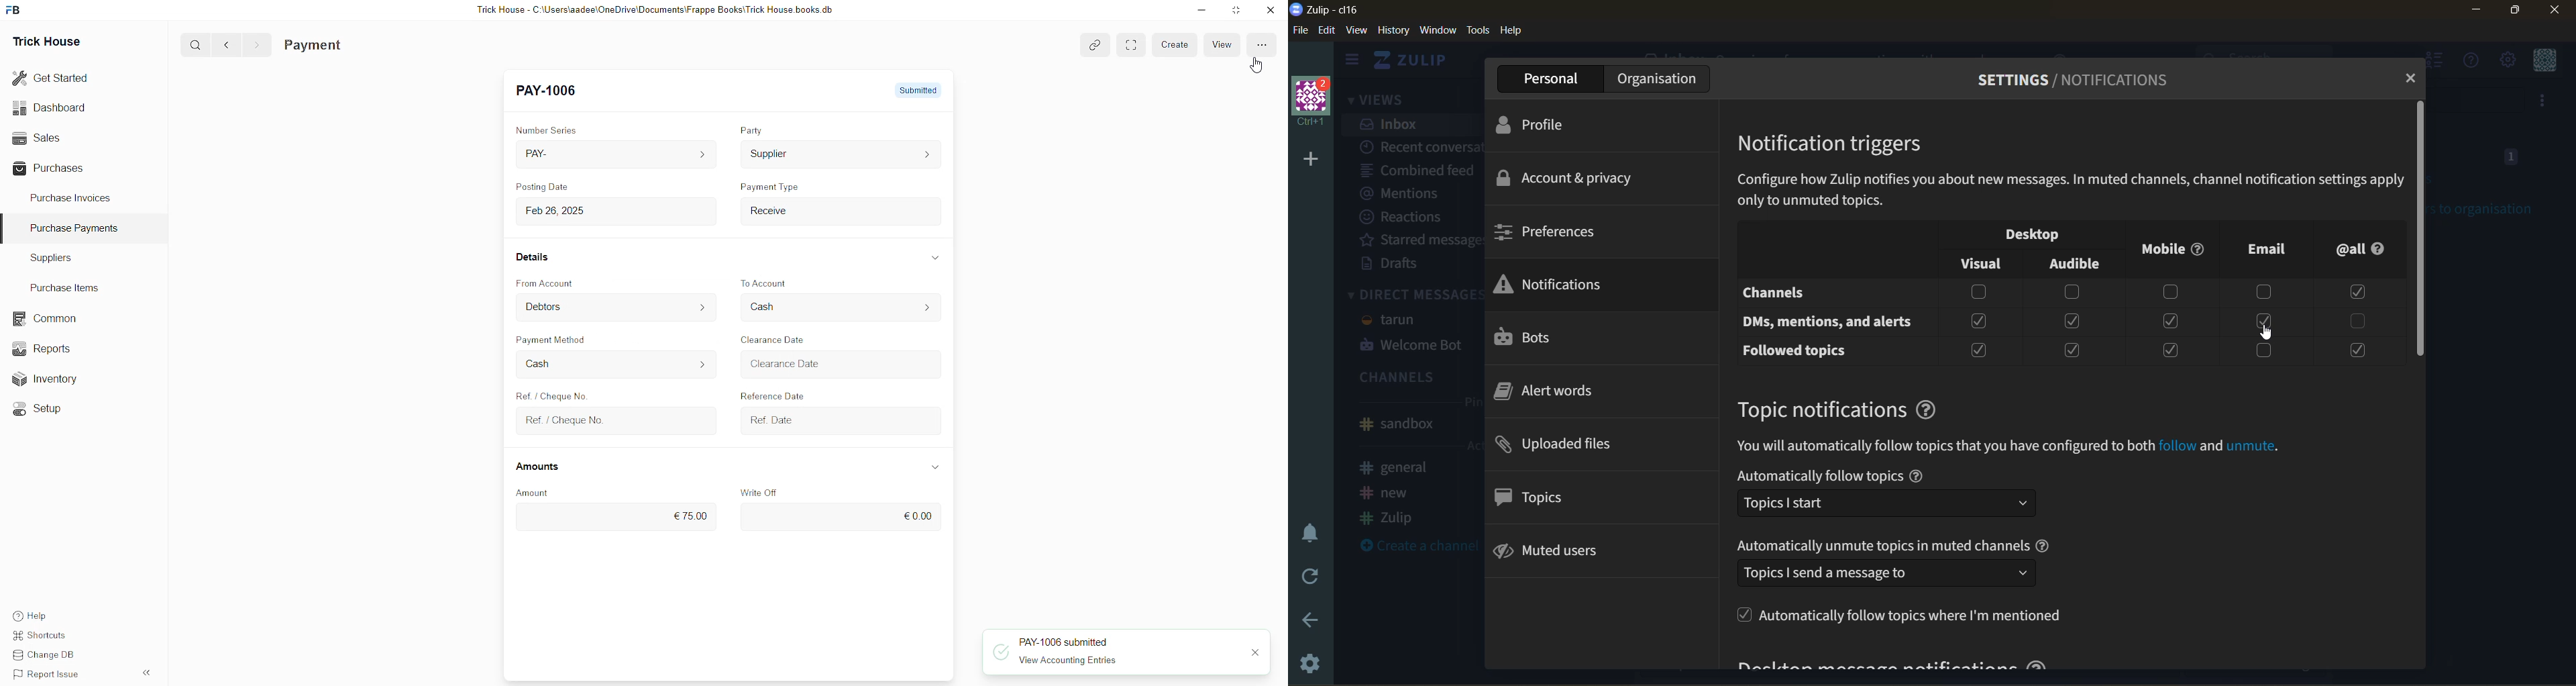  I want to click on Change DB, so click(44, 654).